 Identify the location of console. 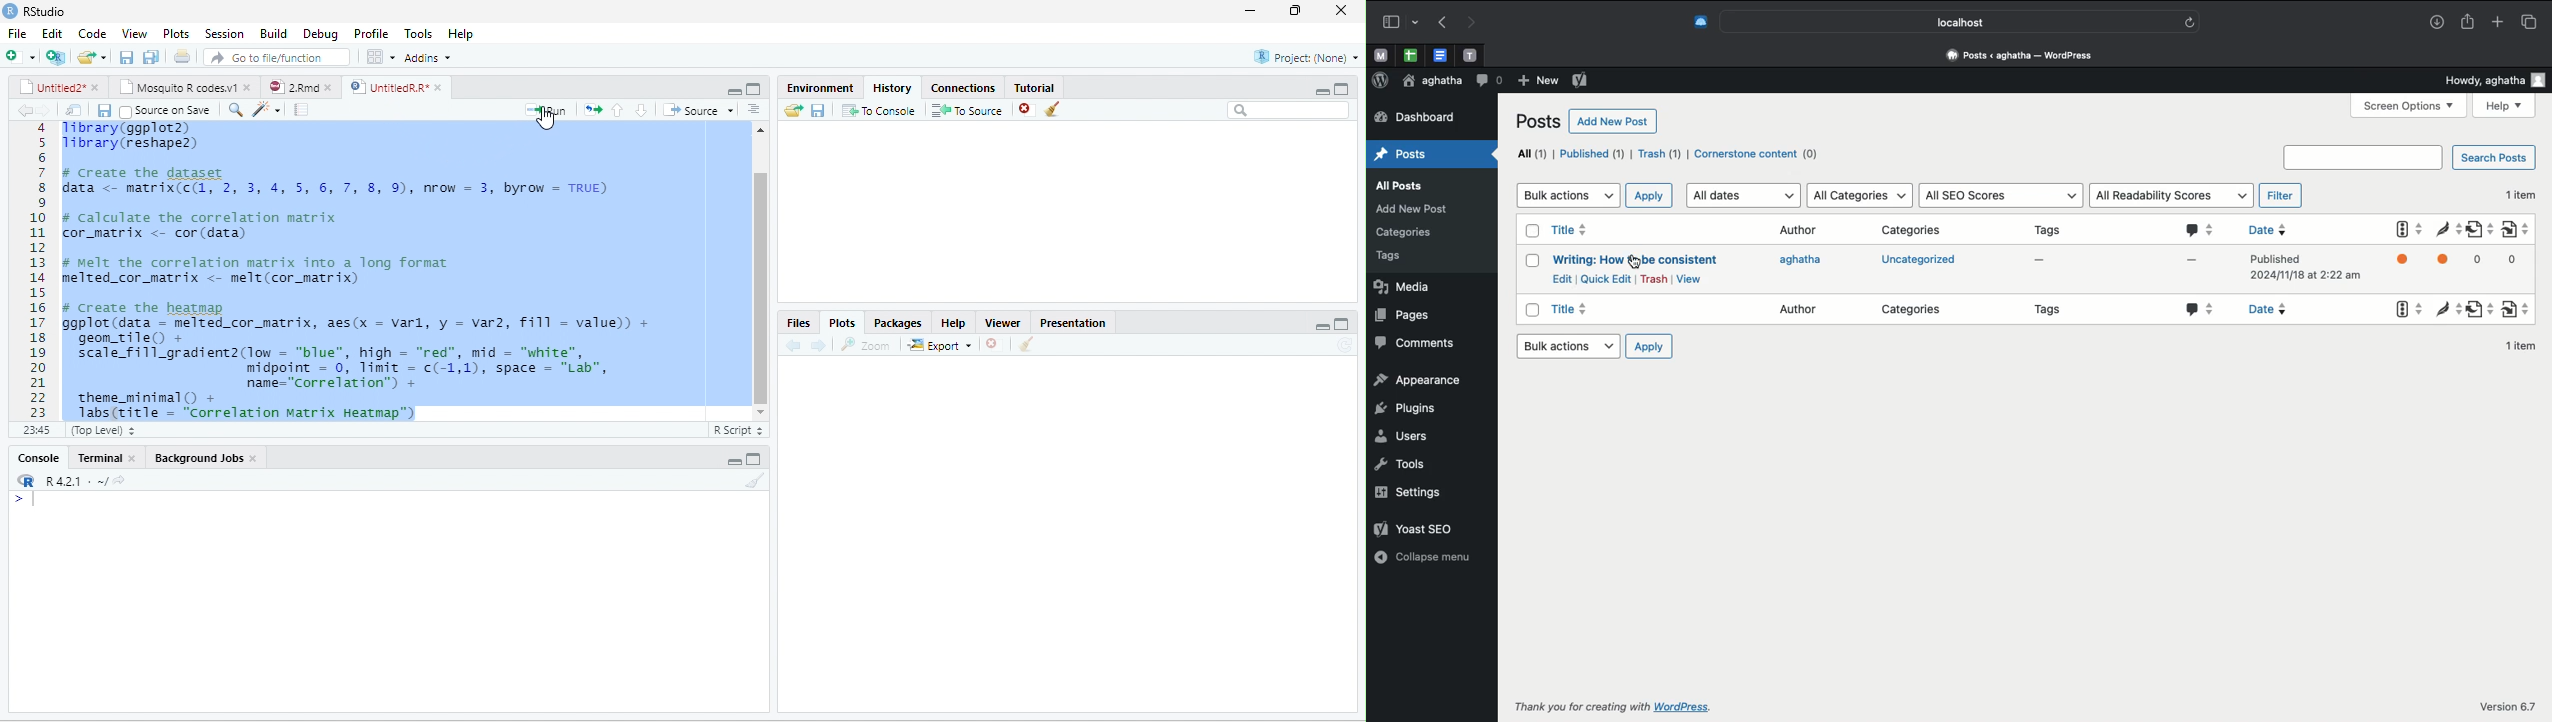
(33, 458).